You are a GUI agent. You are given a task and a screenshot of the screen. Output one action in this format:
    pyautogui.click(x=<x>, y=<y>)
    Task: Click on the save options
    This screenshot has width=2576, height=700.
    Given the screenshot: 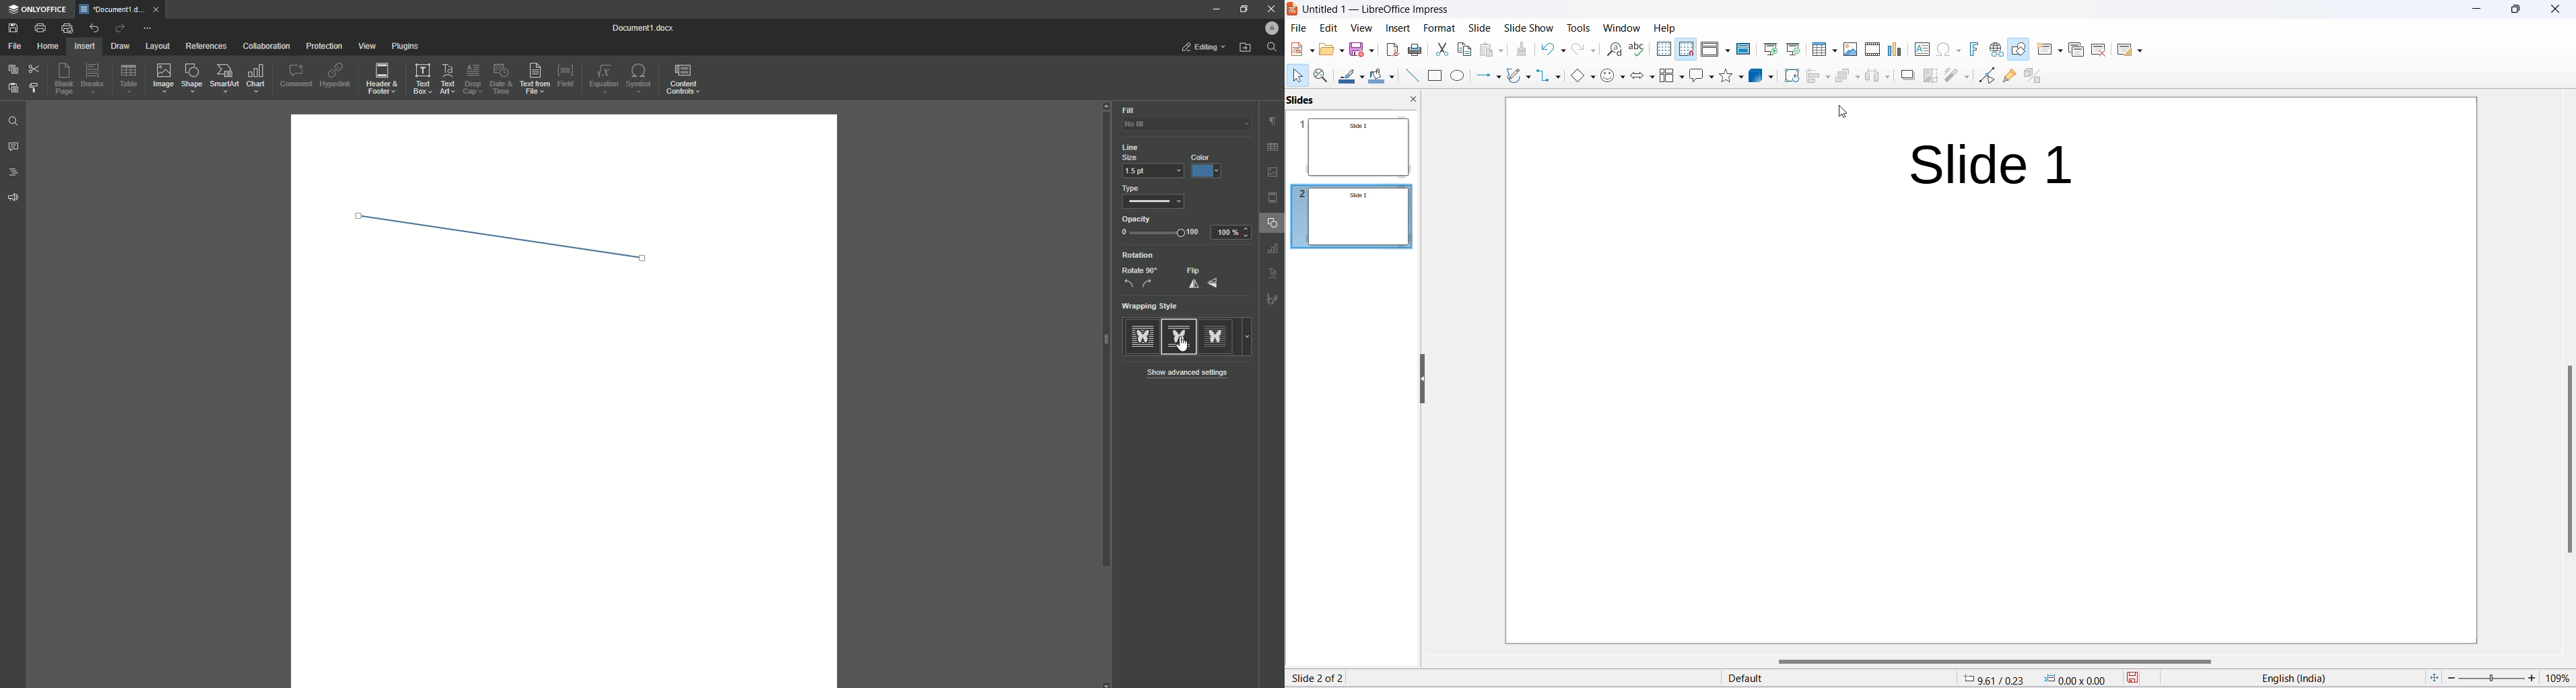 What is the action you would take?
    pyautogui.click(x=1362, y=52)
    